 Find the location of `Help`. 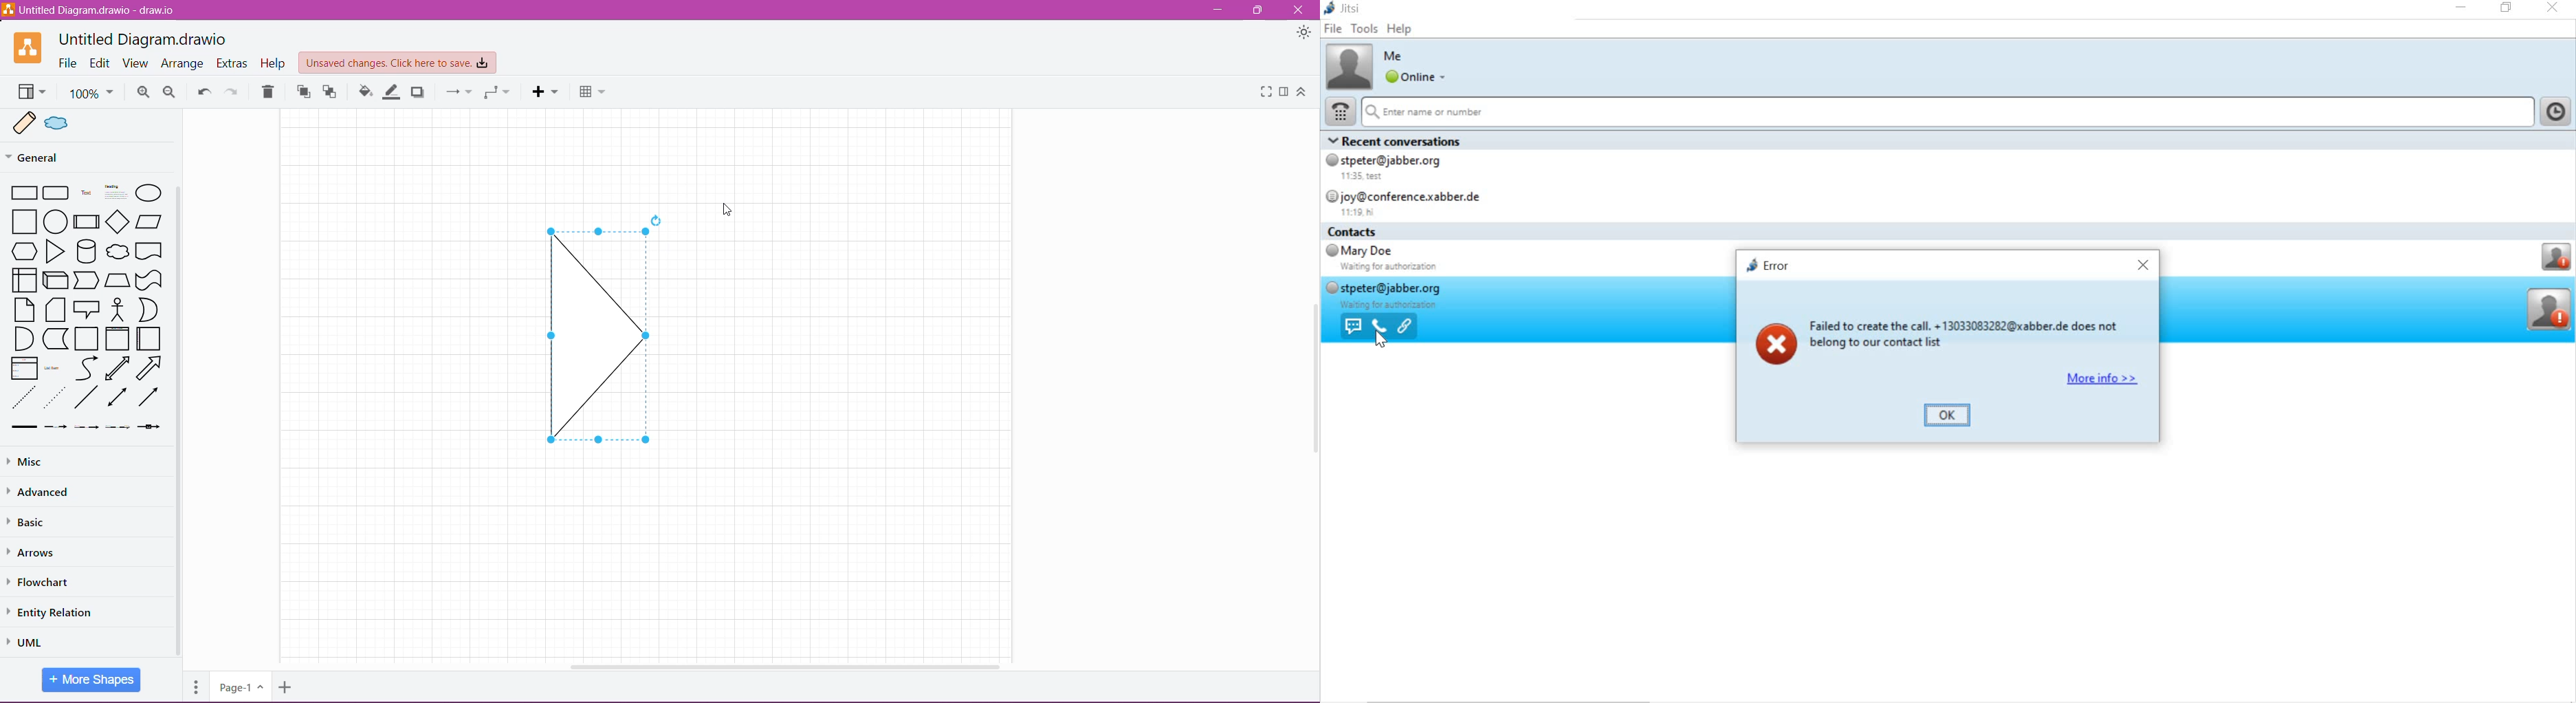

Help is located at coordinates (271, 63).